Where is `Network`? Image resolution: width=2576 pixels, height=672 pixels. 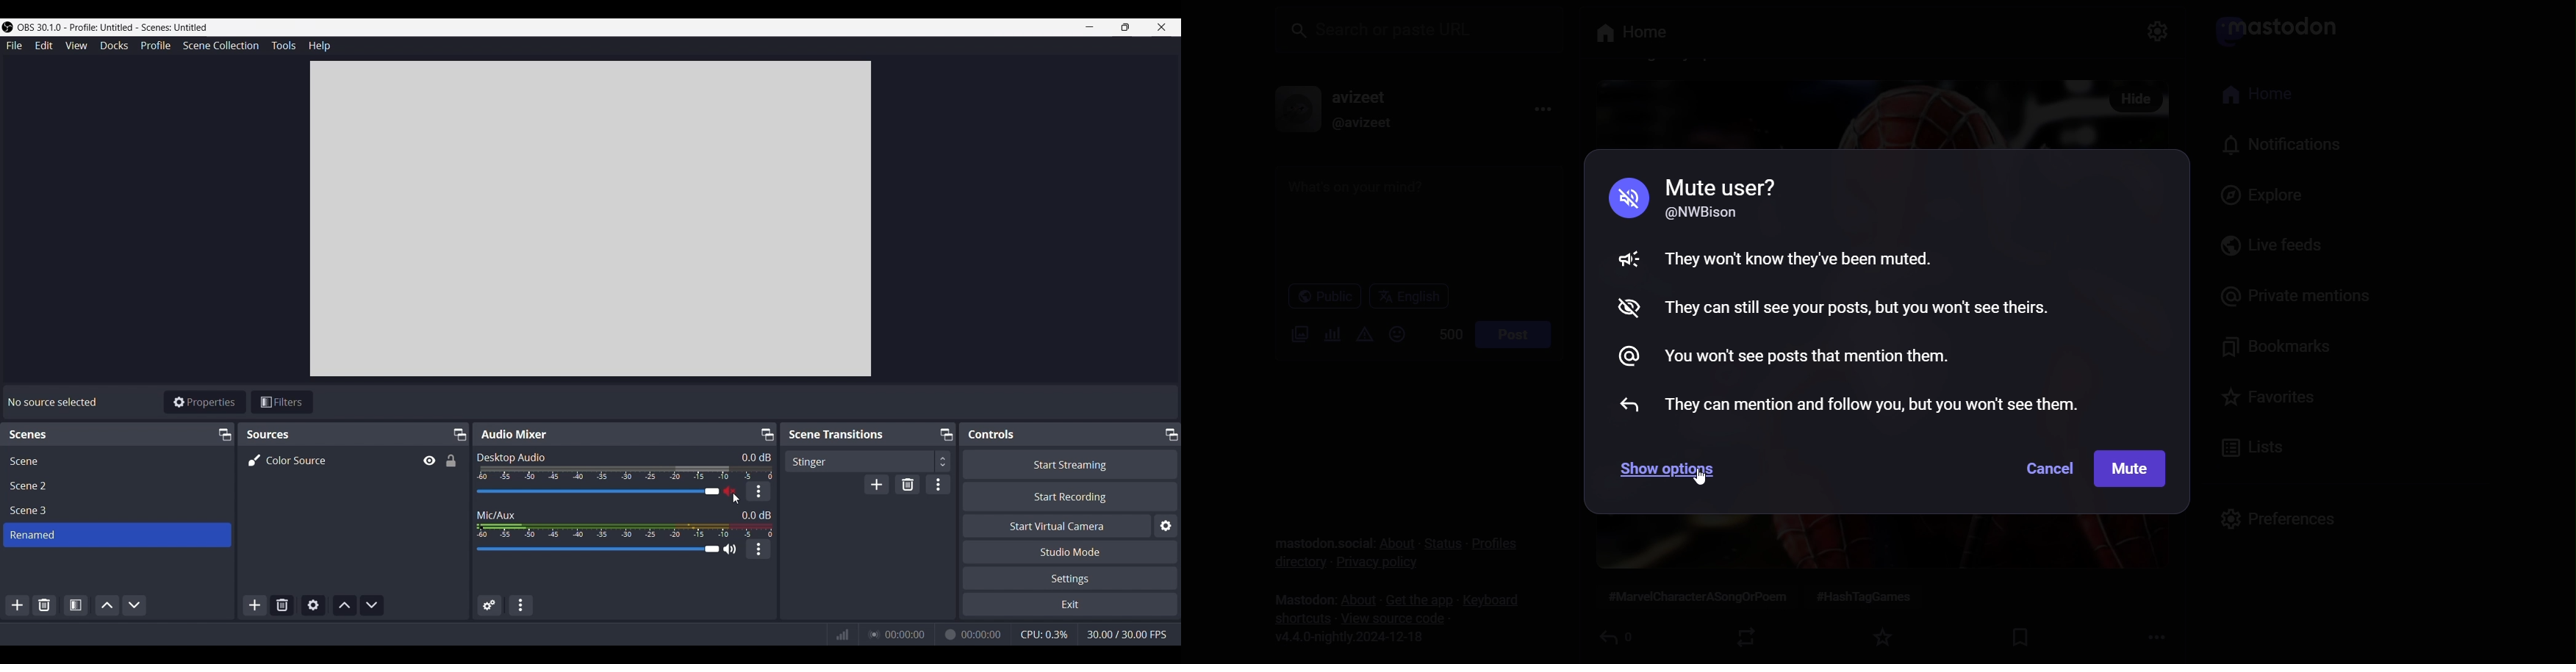
Network is located at coordinates (838, 635).